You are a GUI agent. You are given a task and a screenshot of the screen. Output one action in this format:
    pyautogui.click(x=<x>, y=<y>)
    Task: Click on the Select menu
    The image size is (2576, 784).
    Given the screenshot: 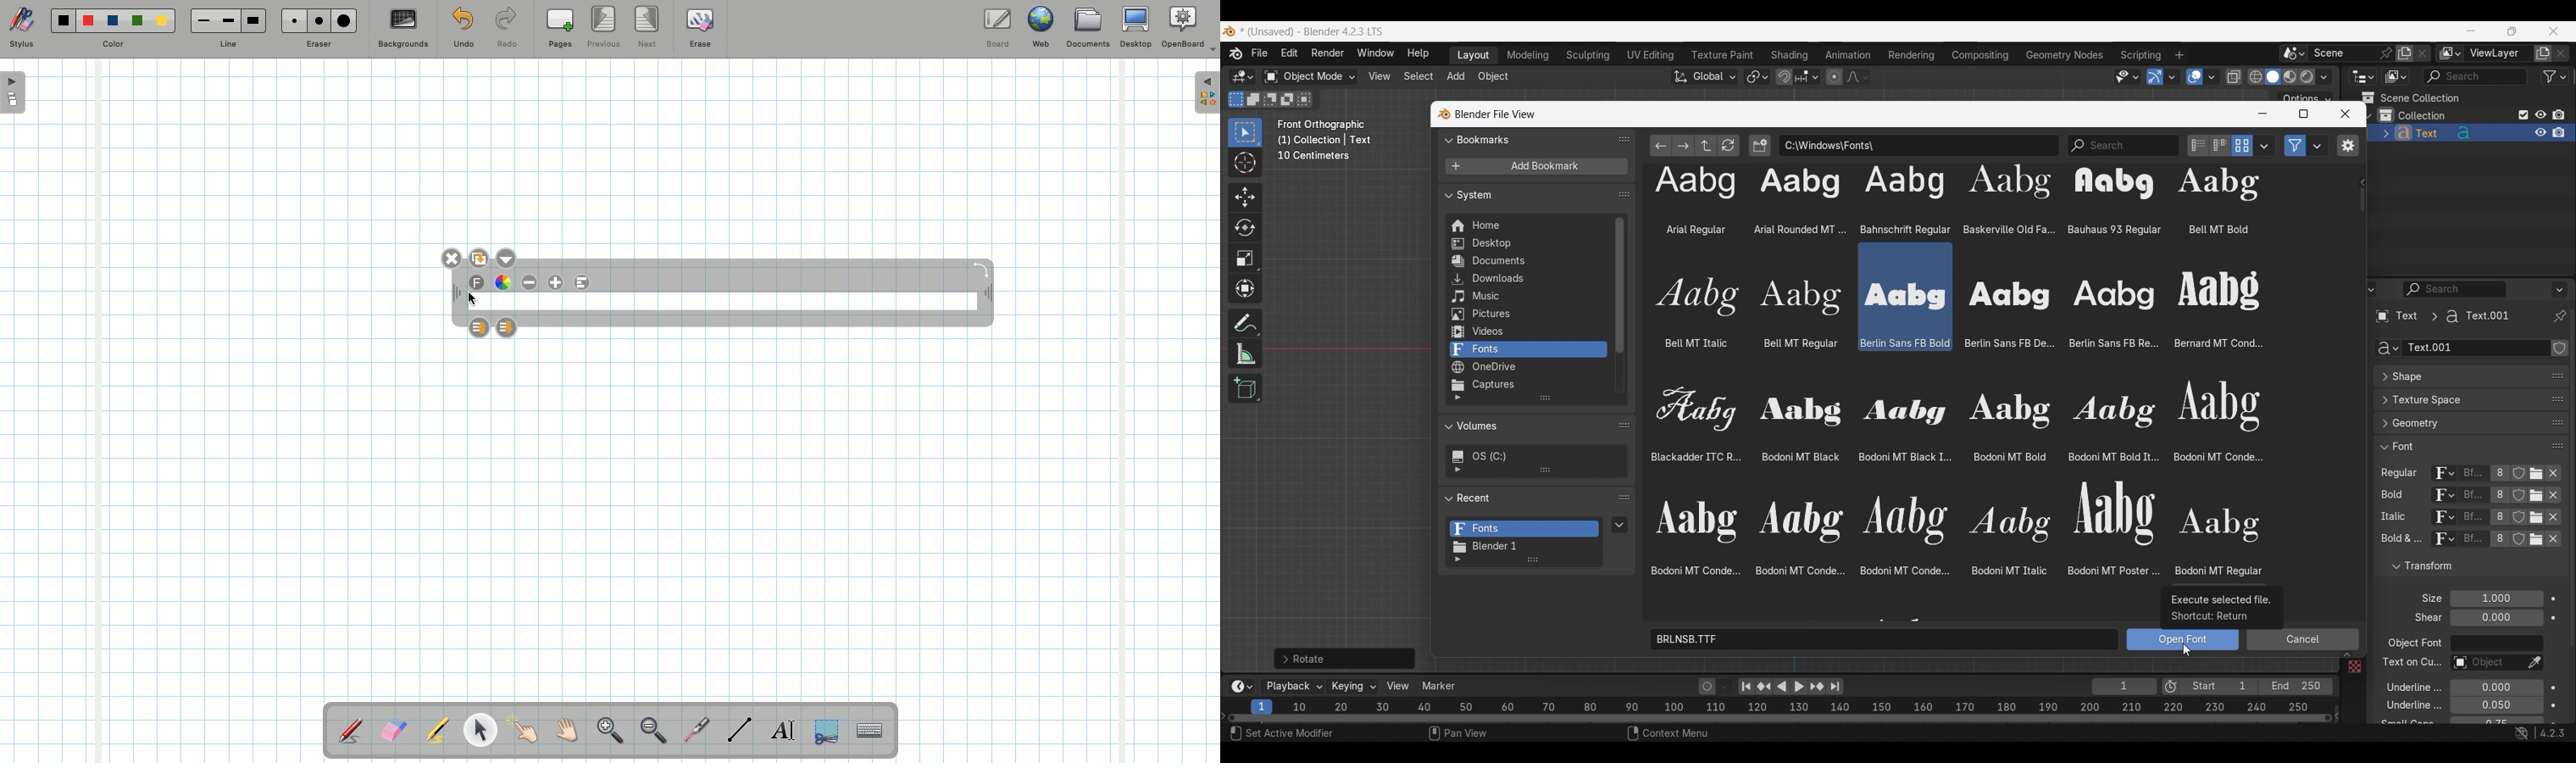 What is the action you would take?
    pyautogui.click(x=1419, y=77)
    